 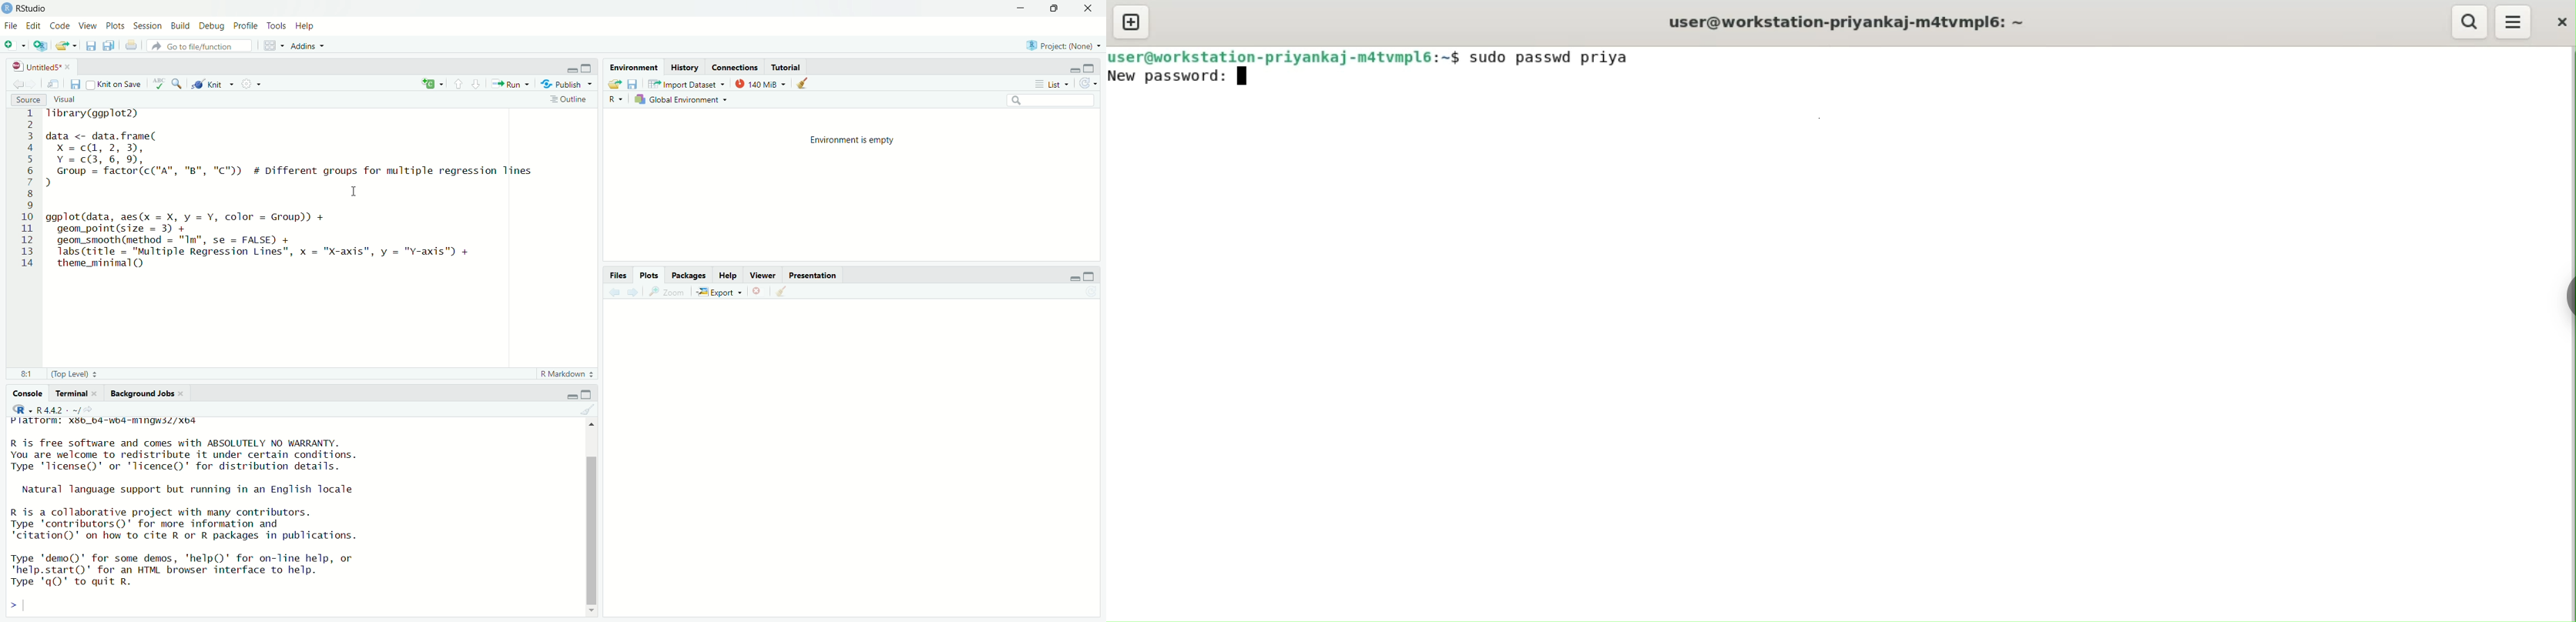 I want to click on Export «, so click(x=718, y=292).